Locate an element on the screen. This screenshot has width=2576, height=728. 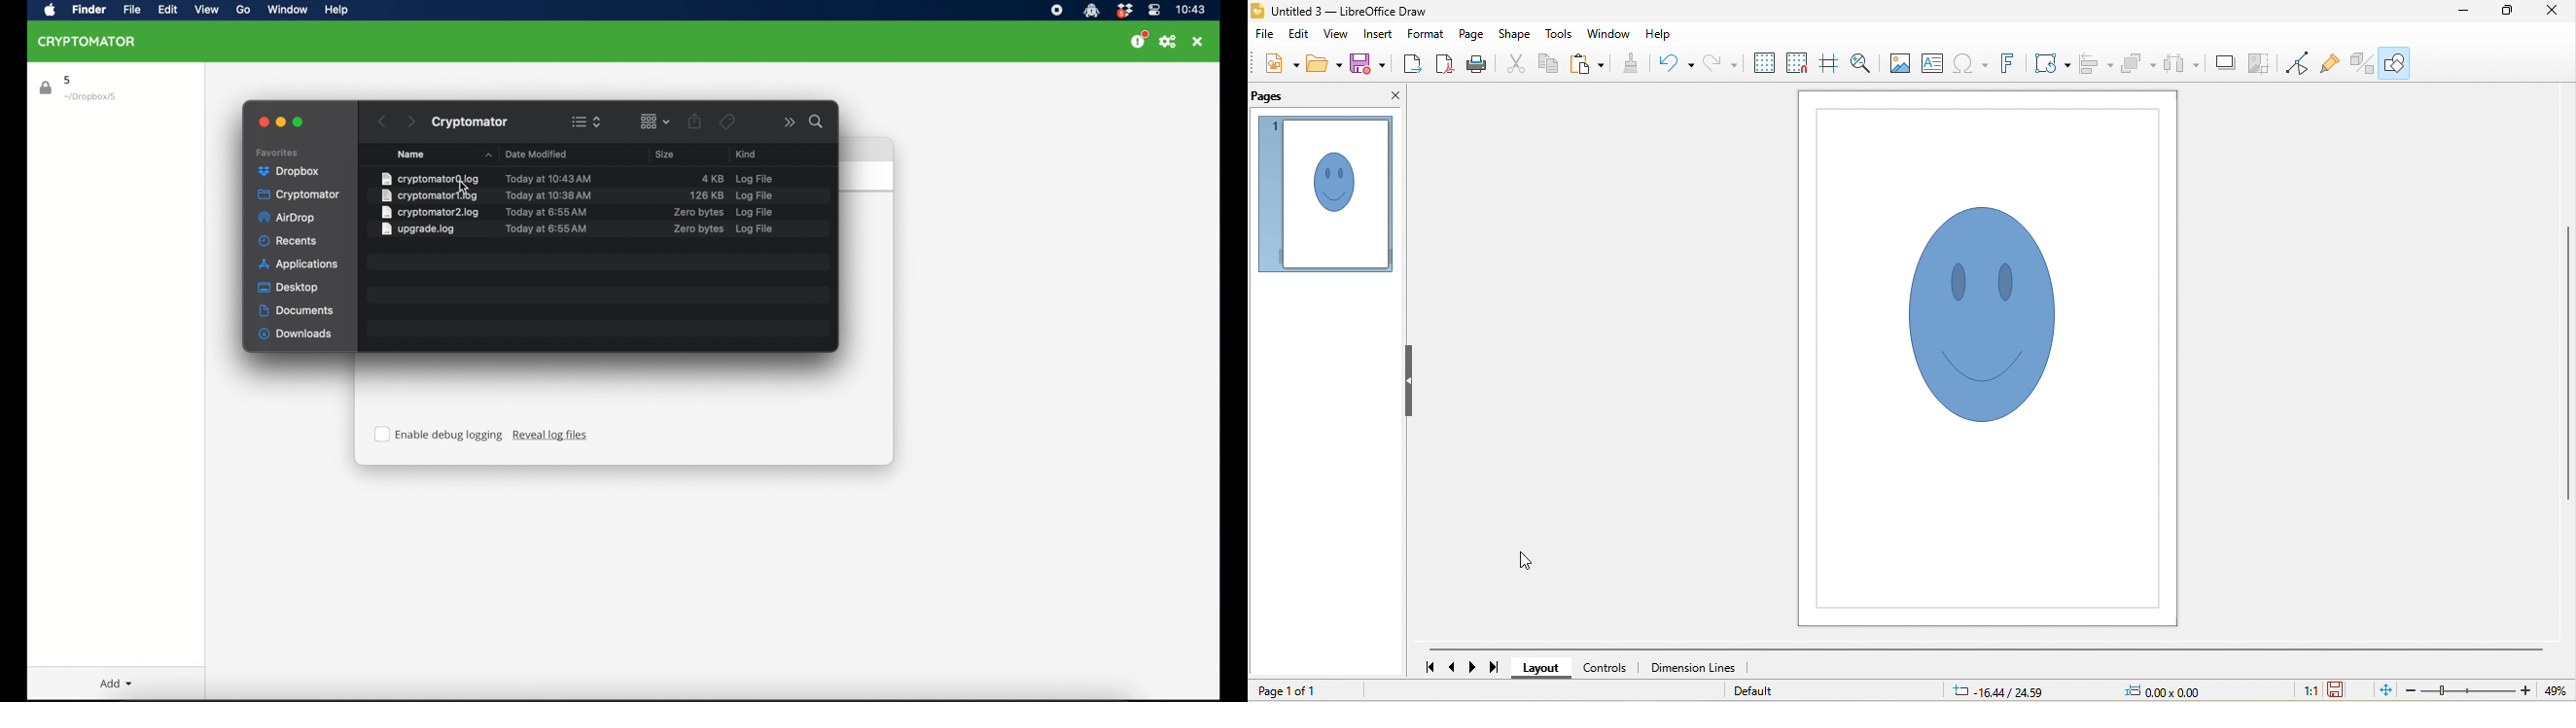
downloads is located at coordinates (296, 334).